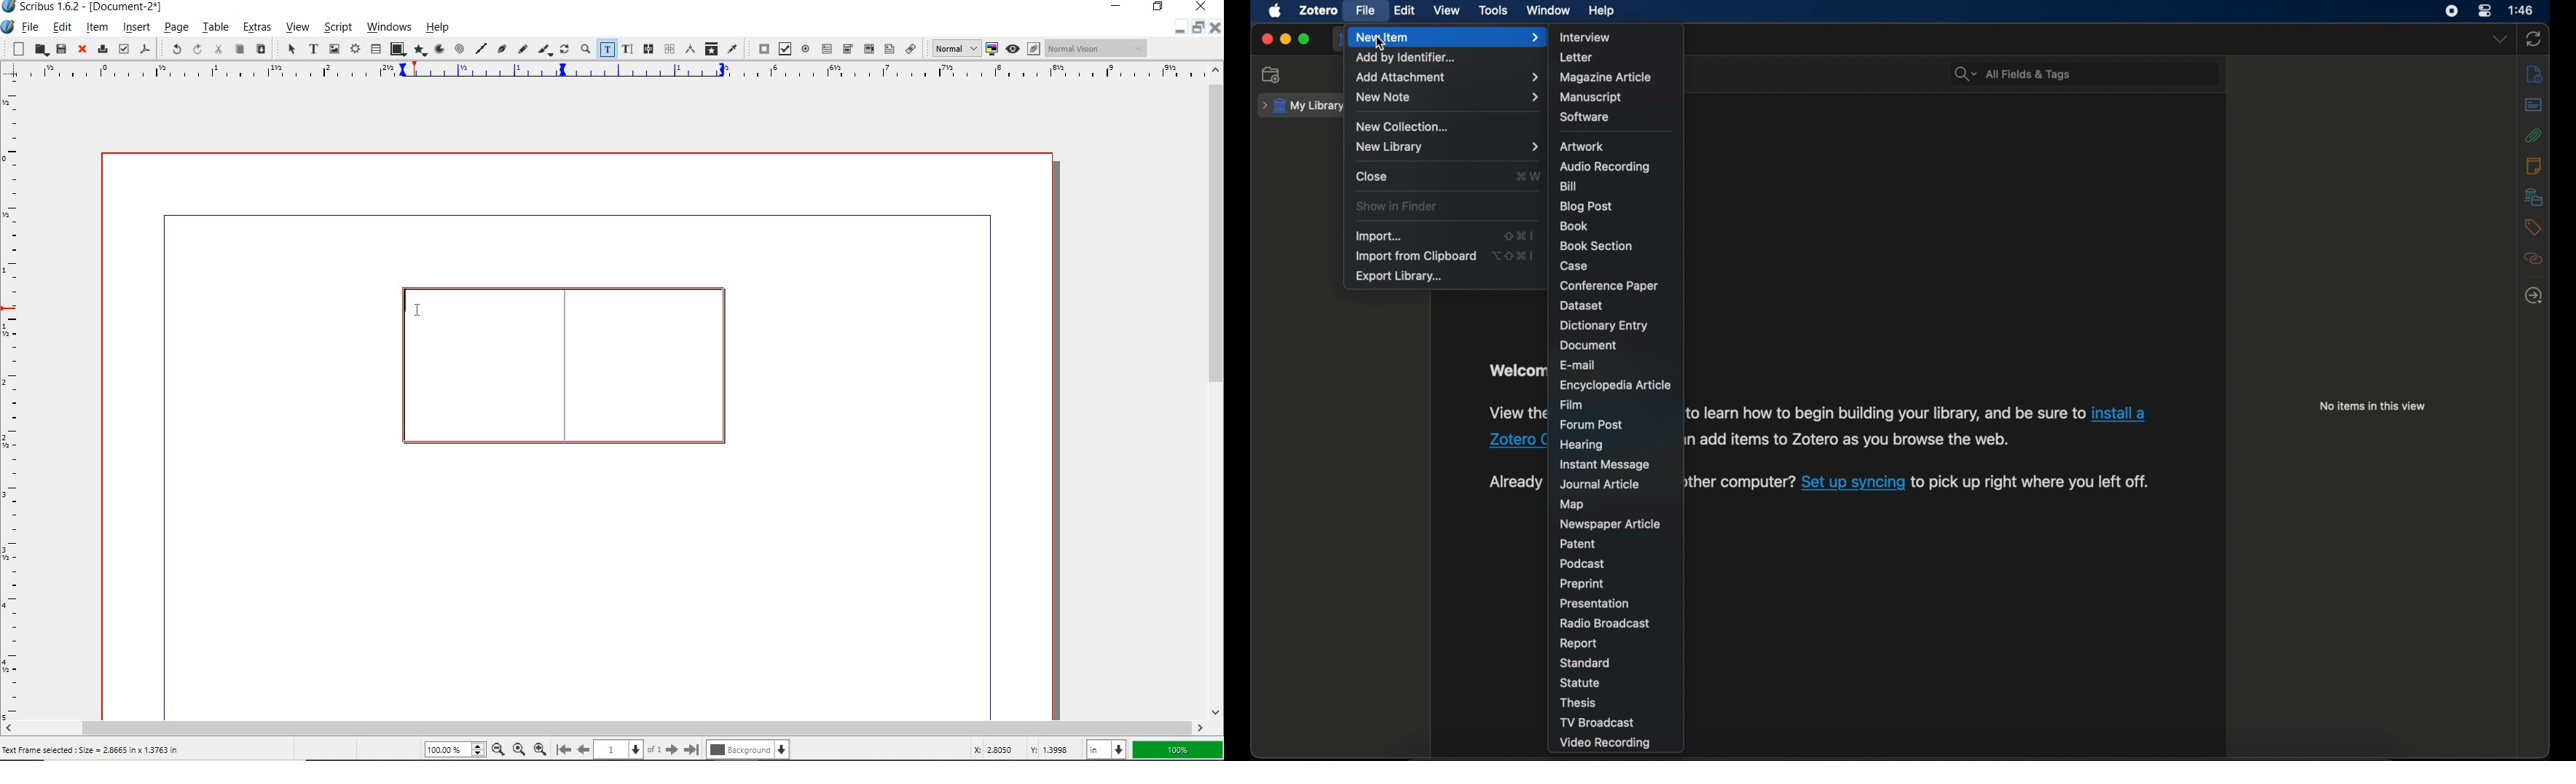 This screenshot has width=2576, height=784. What do you see at coordinates (1499, 441) in the screenshot?
I see `Zotero` at bounding box center [1499, 441].